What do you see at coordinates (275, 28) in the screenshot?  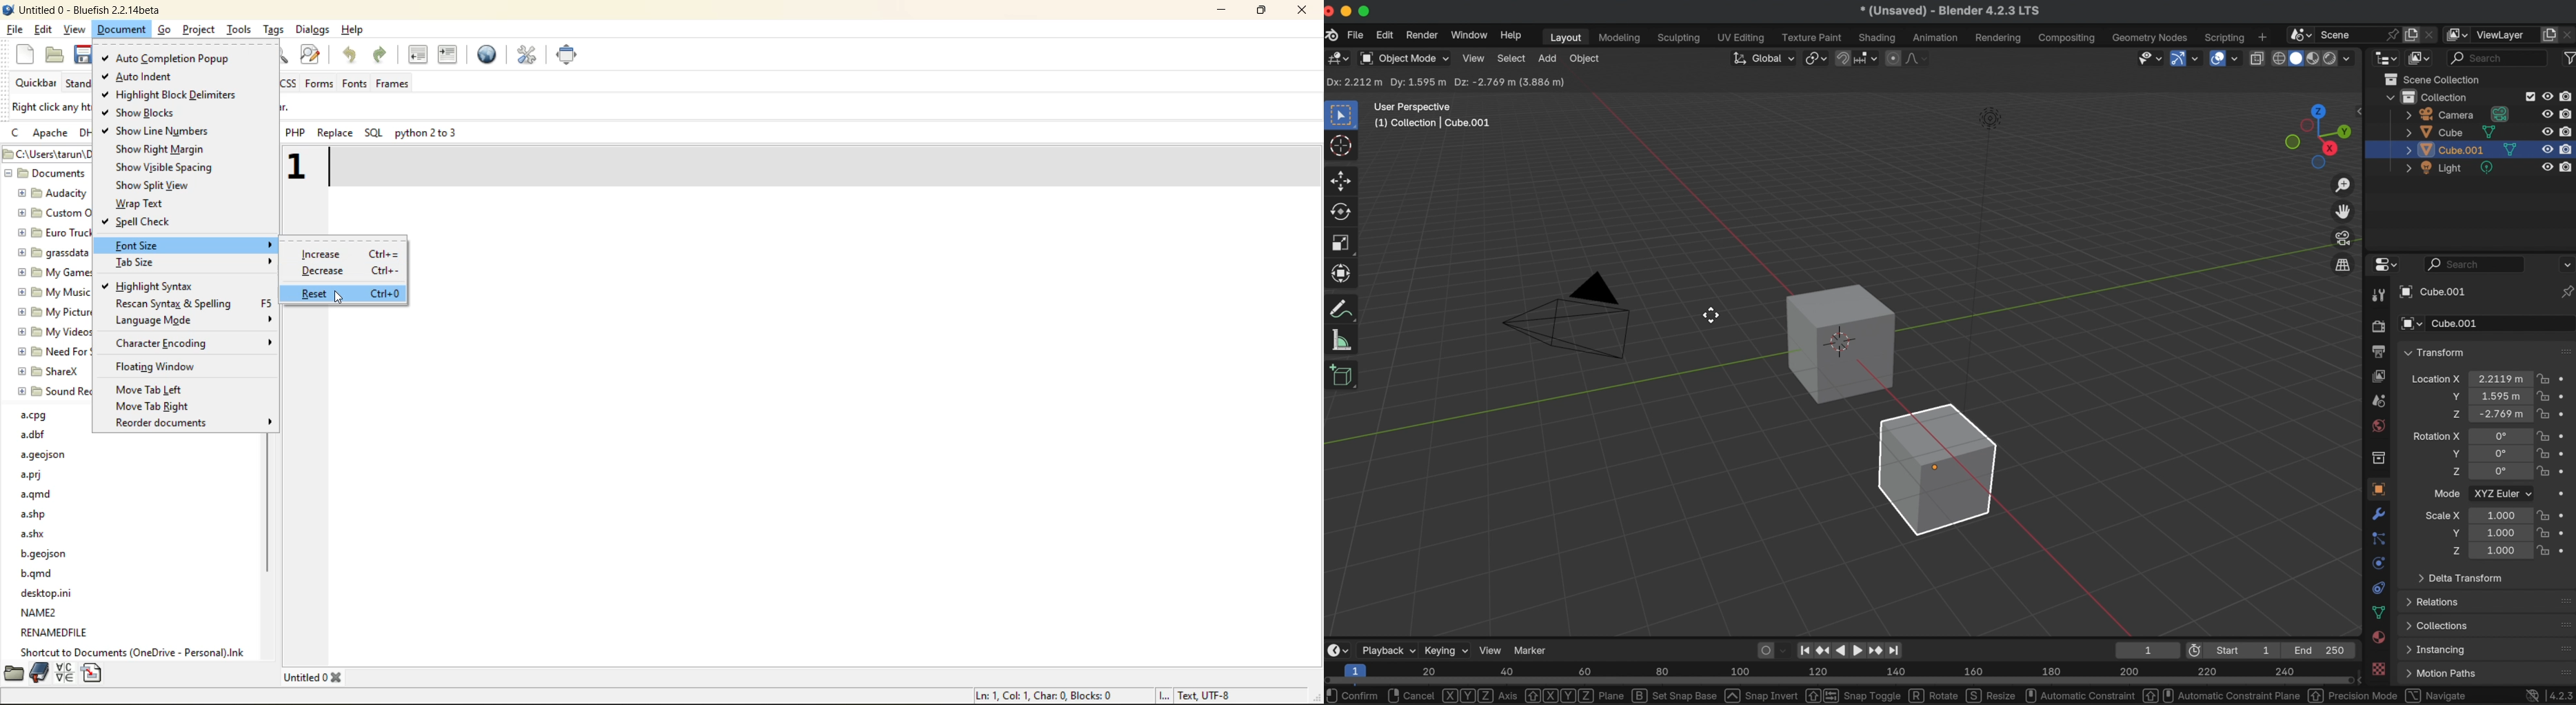 I see `tags` at bounding box center [275, 28].